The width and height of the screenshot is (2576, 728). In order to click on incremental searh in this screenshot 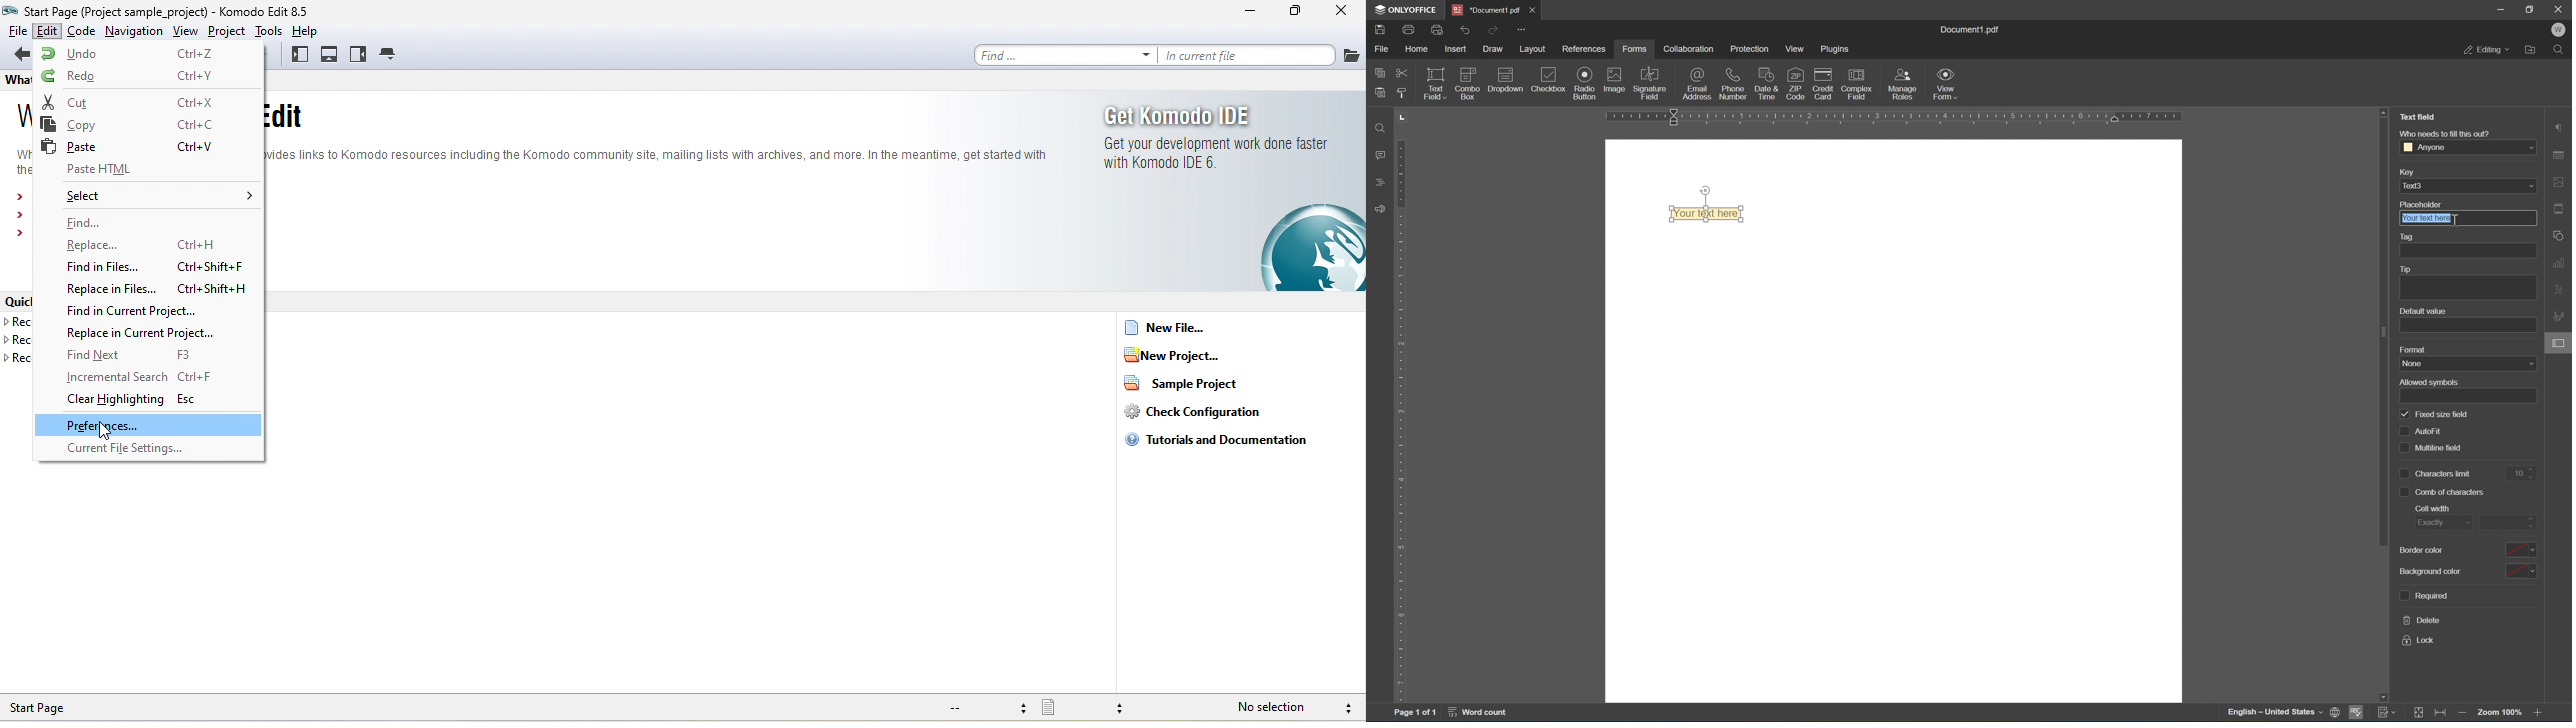, I will do `click(152, 376)`.